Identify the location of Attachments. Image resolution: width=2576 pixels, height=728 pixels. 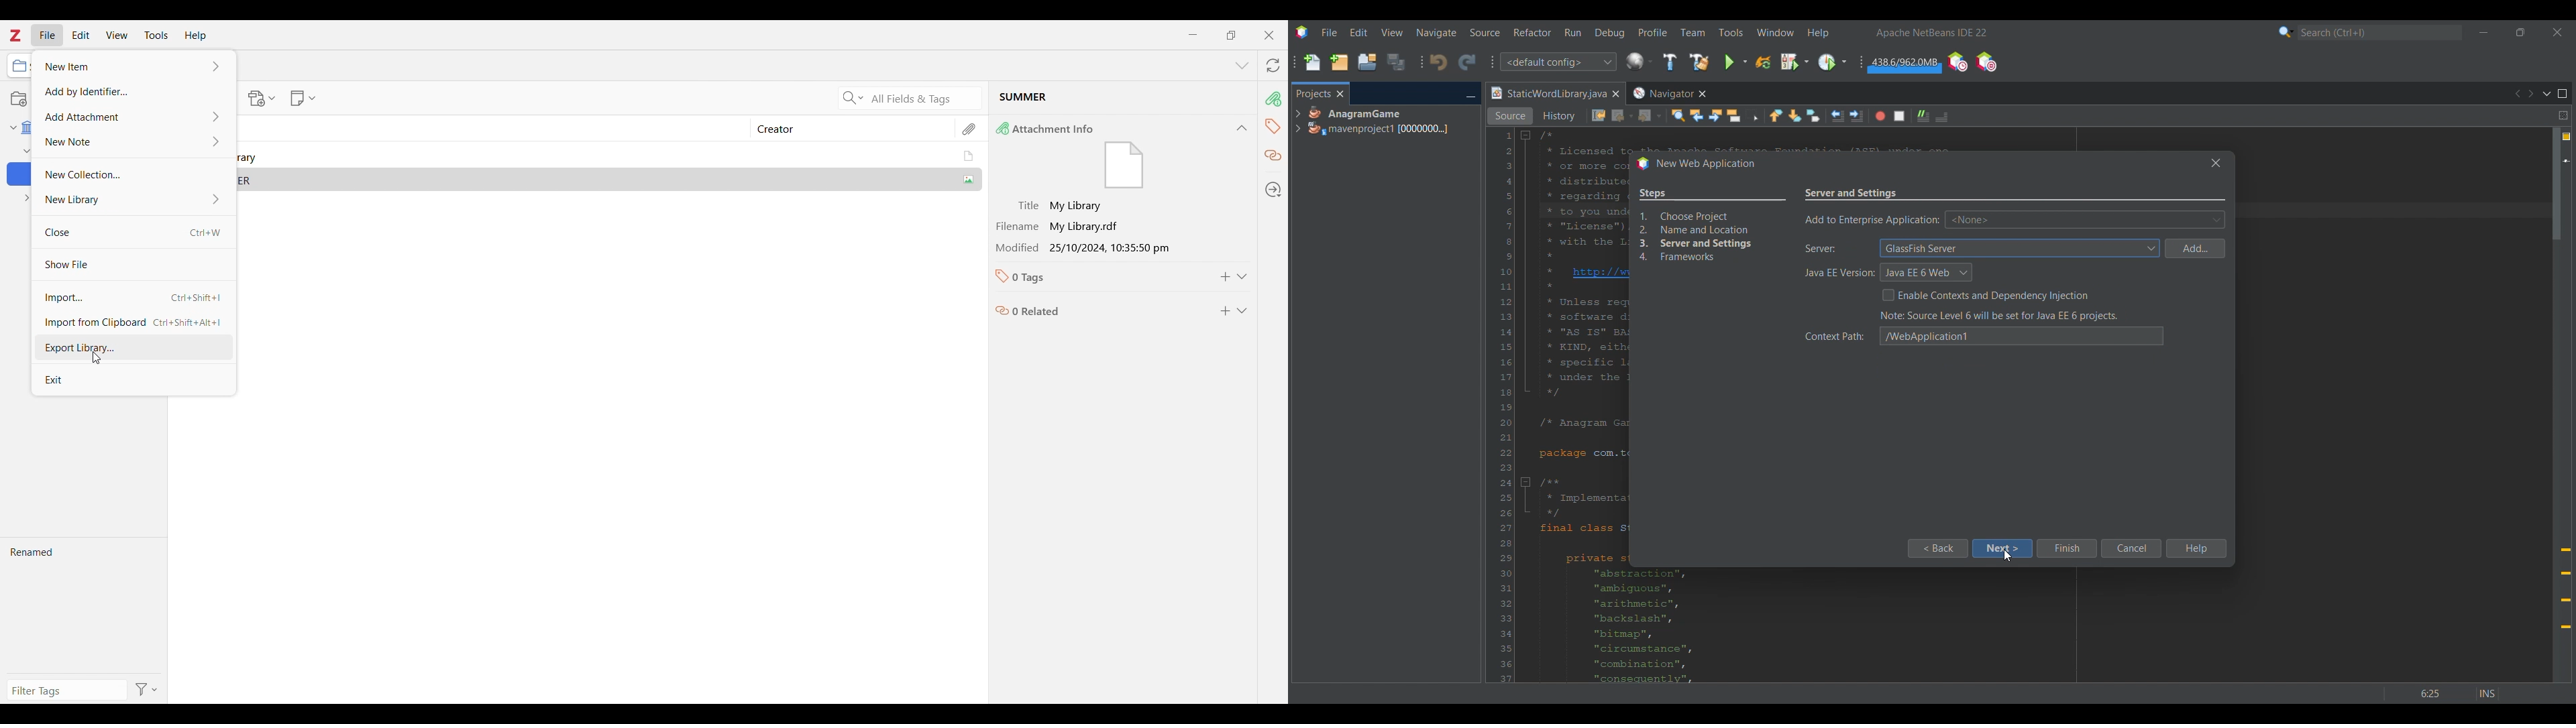
(970, 129).